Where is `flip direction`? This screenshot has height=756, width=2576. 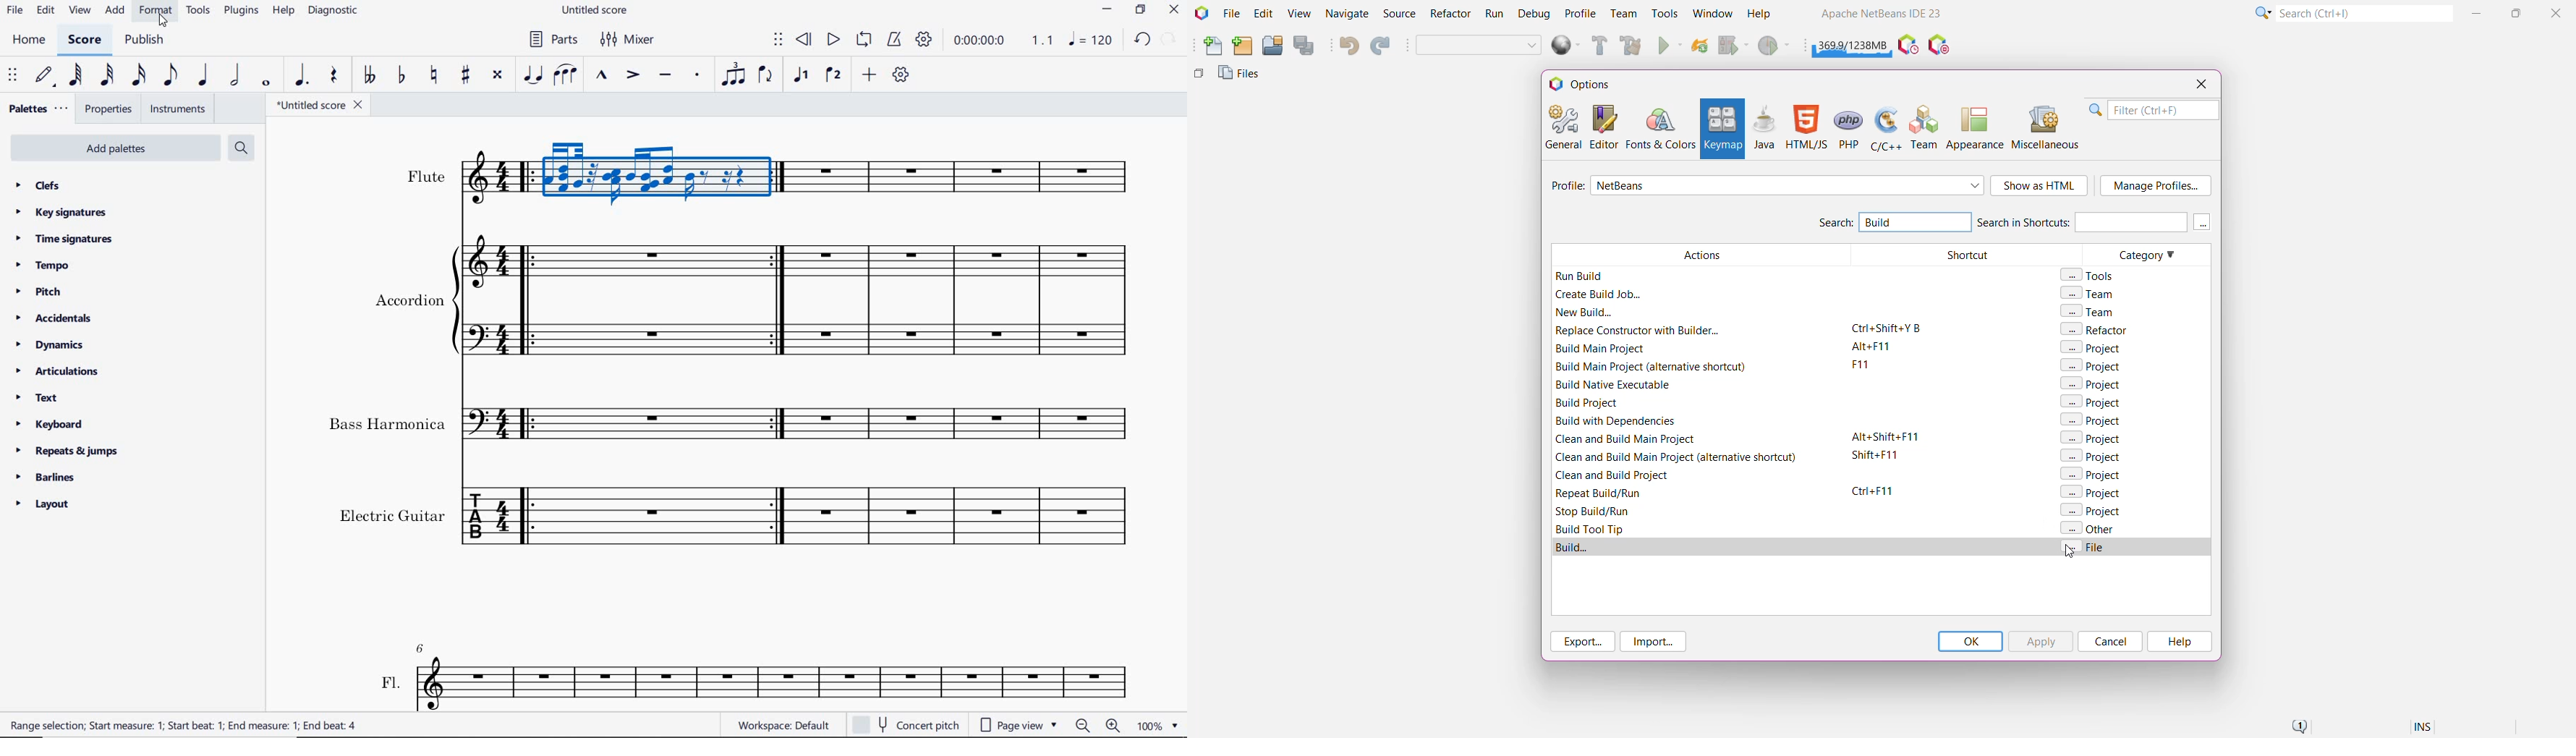 flip direction is located at coordinates (766, 76).